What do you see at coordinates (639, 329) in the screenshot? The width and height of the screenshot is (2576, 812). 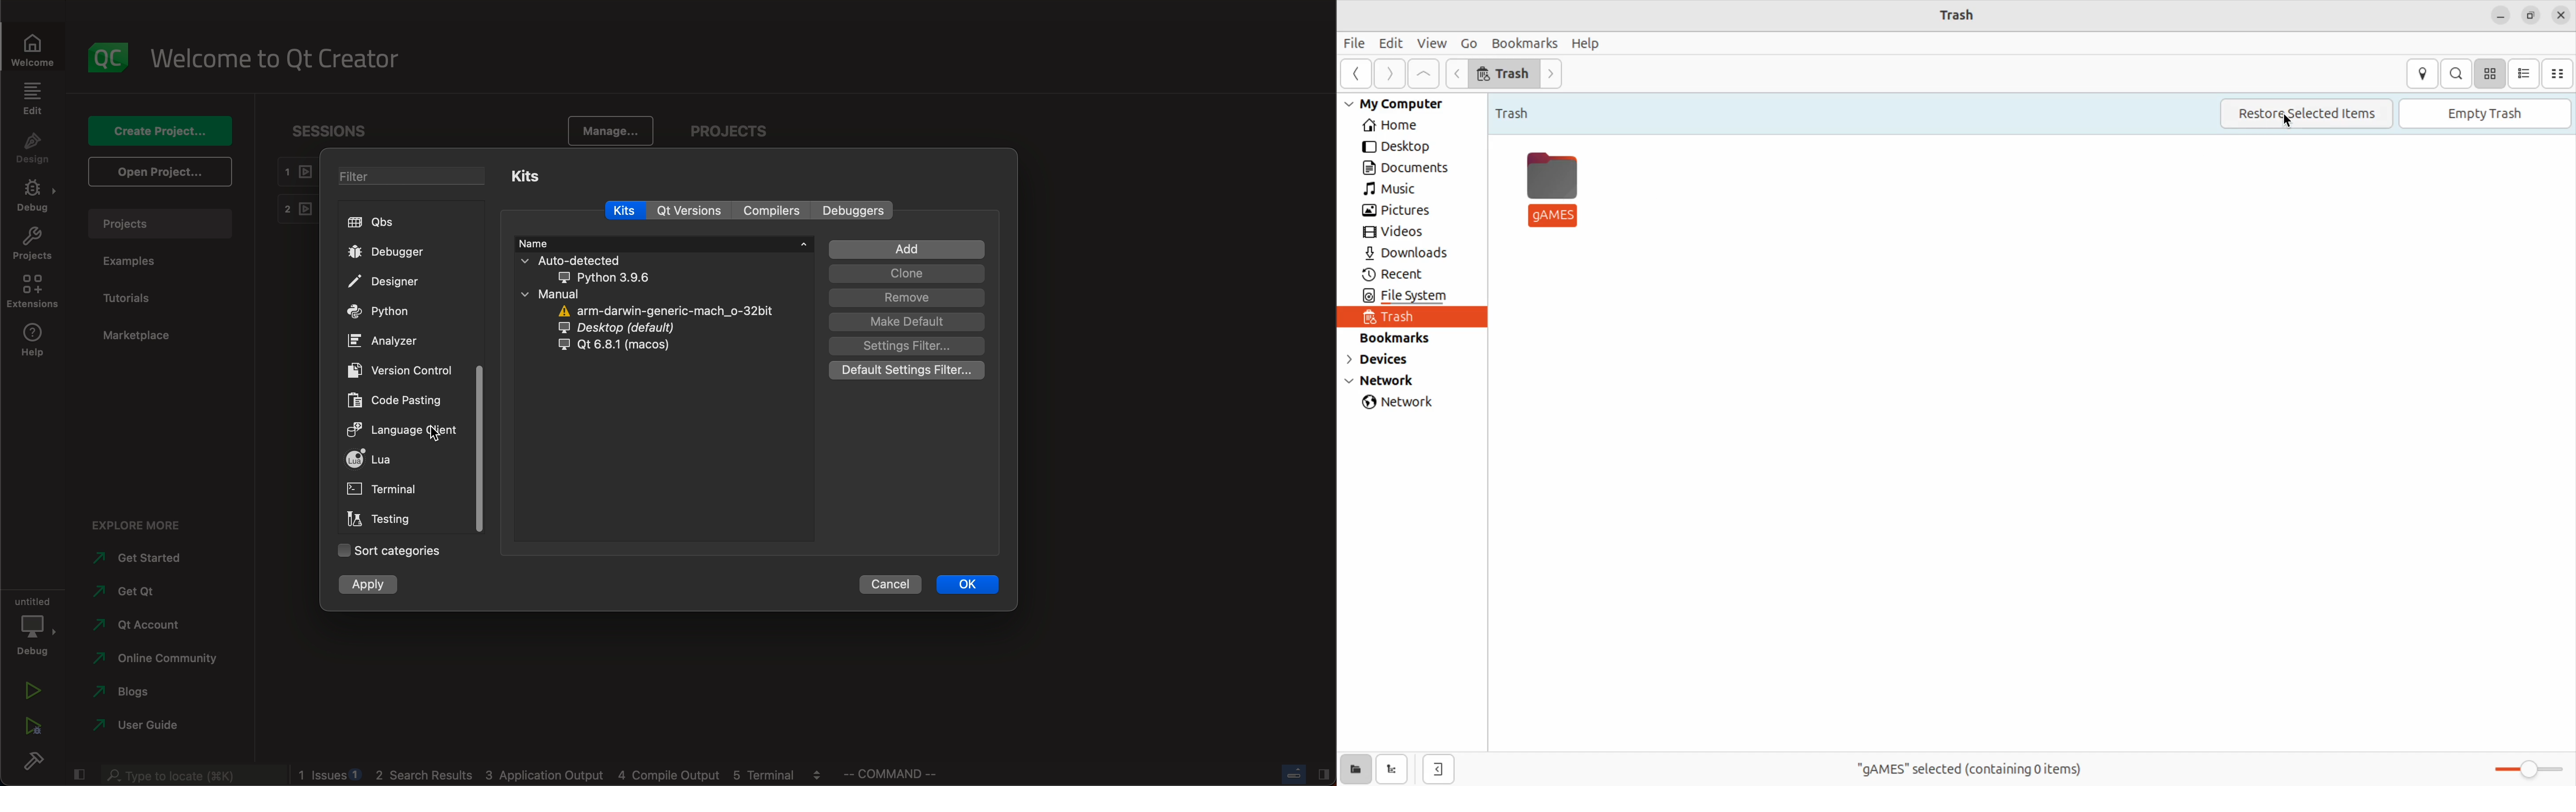 I see `desktop` at bounding box center [639, 329].